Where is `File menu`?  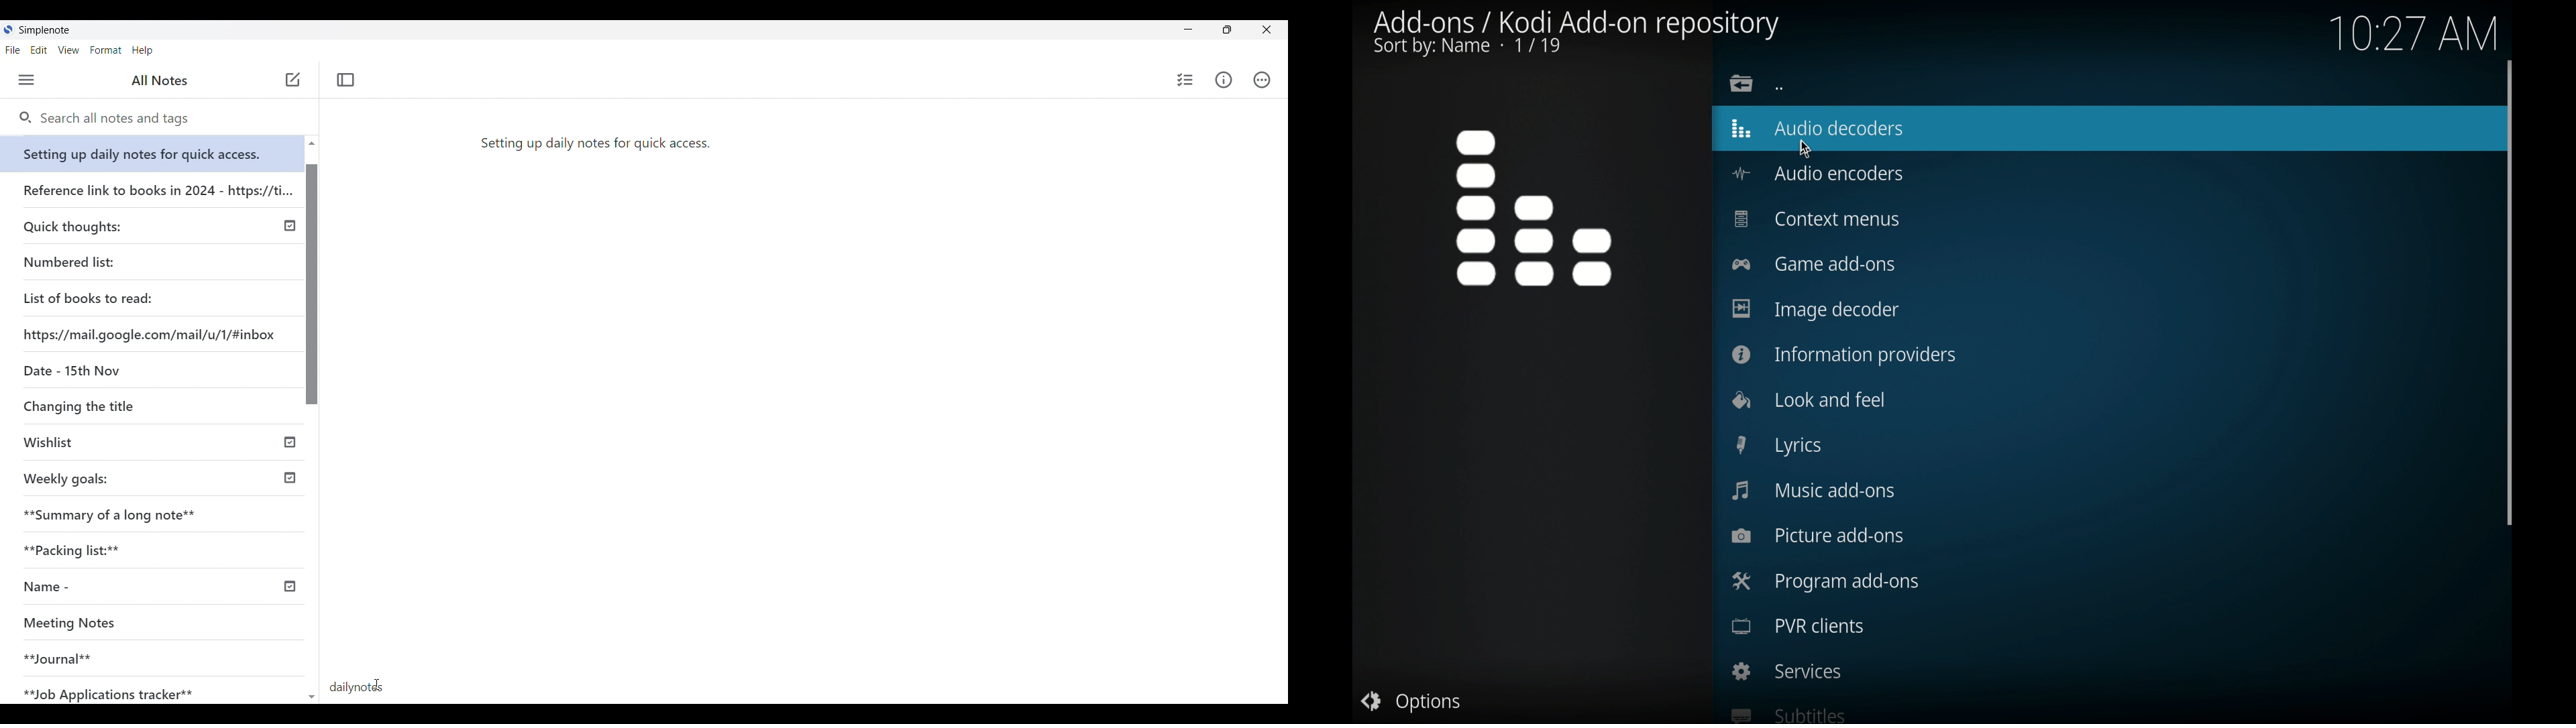
File menu is located at coordinates (13, 50).